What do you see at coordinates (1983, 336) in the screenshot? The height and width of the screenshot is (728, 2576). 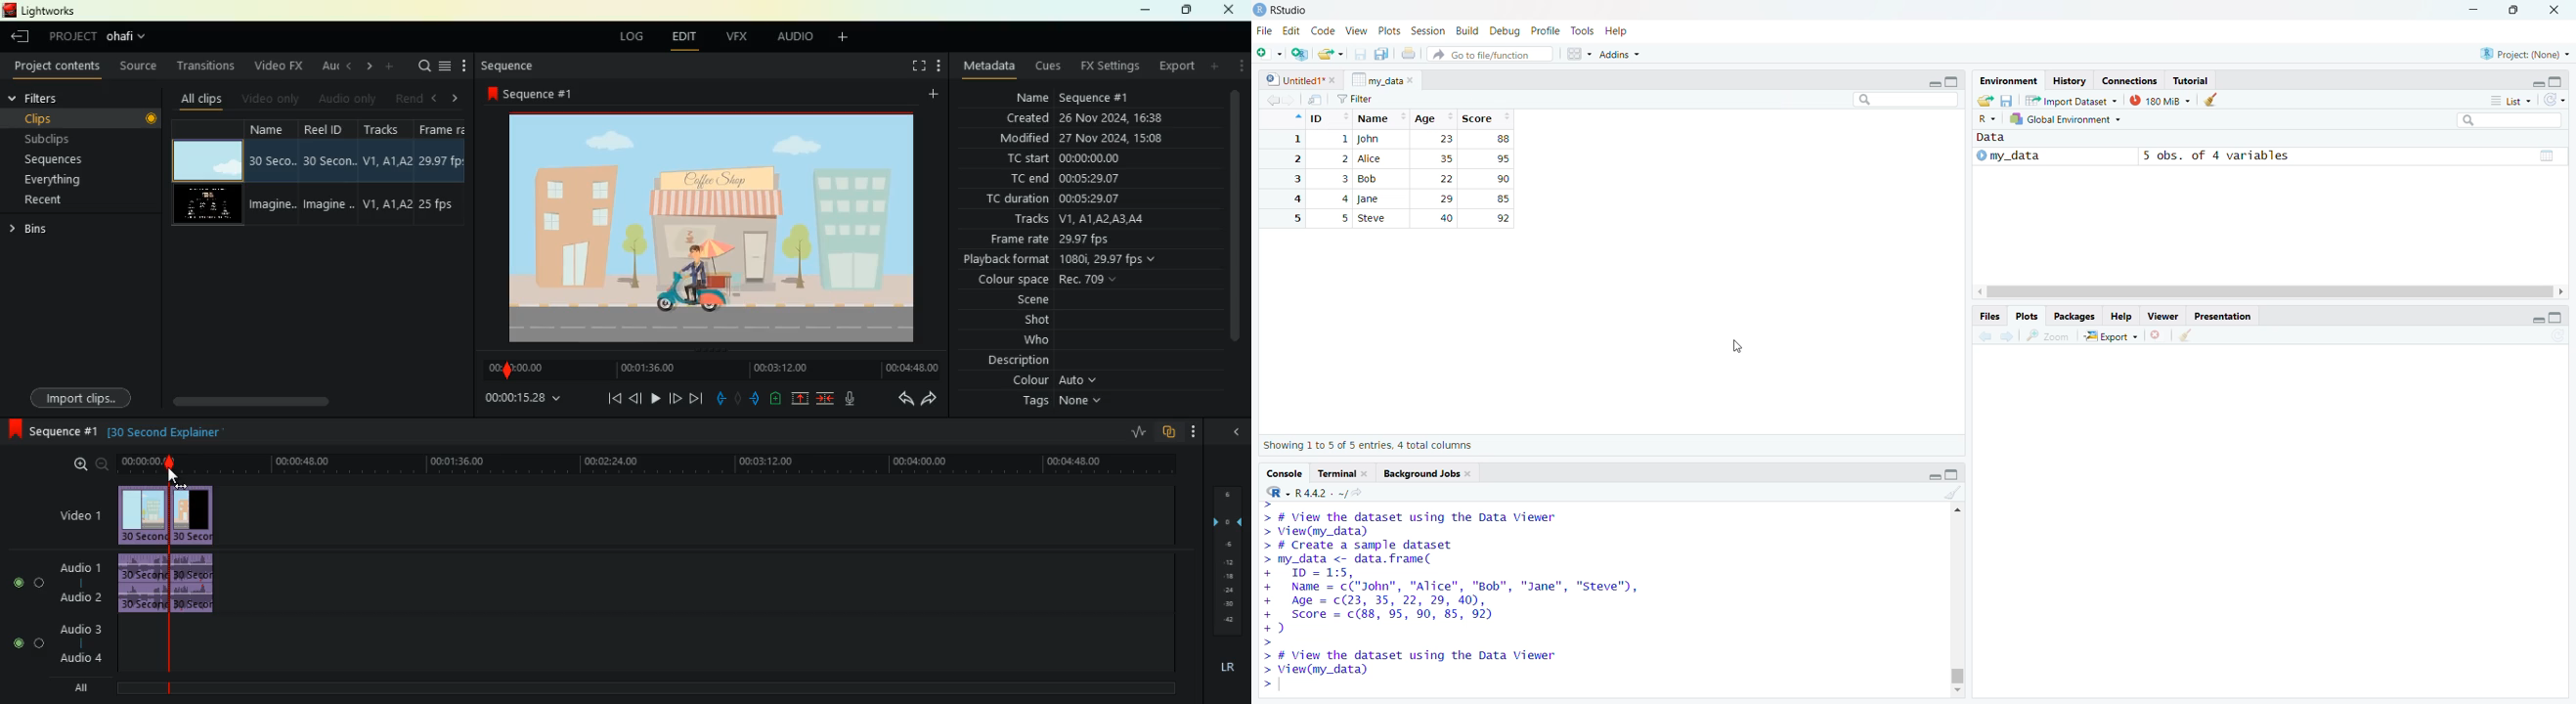 I see `Back ` at bounding box center [1983, 336].